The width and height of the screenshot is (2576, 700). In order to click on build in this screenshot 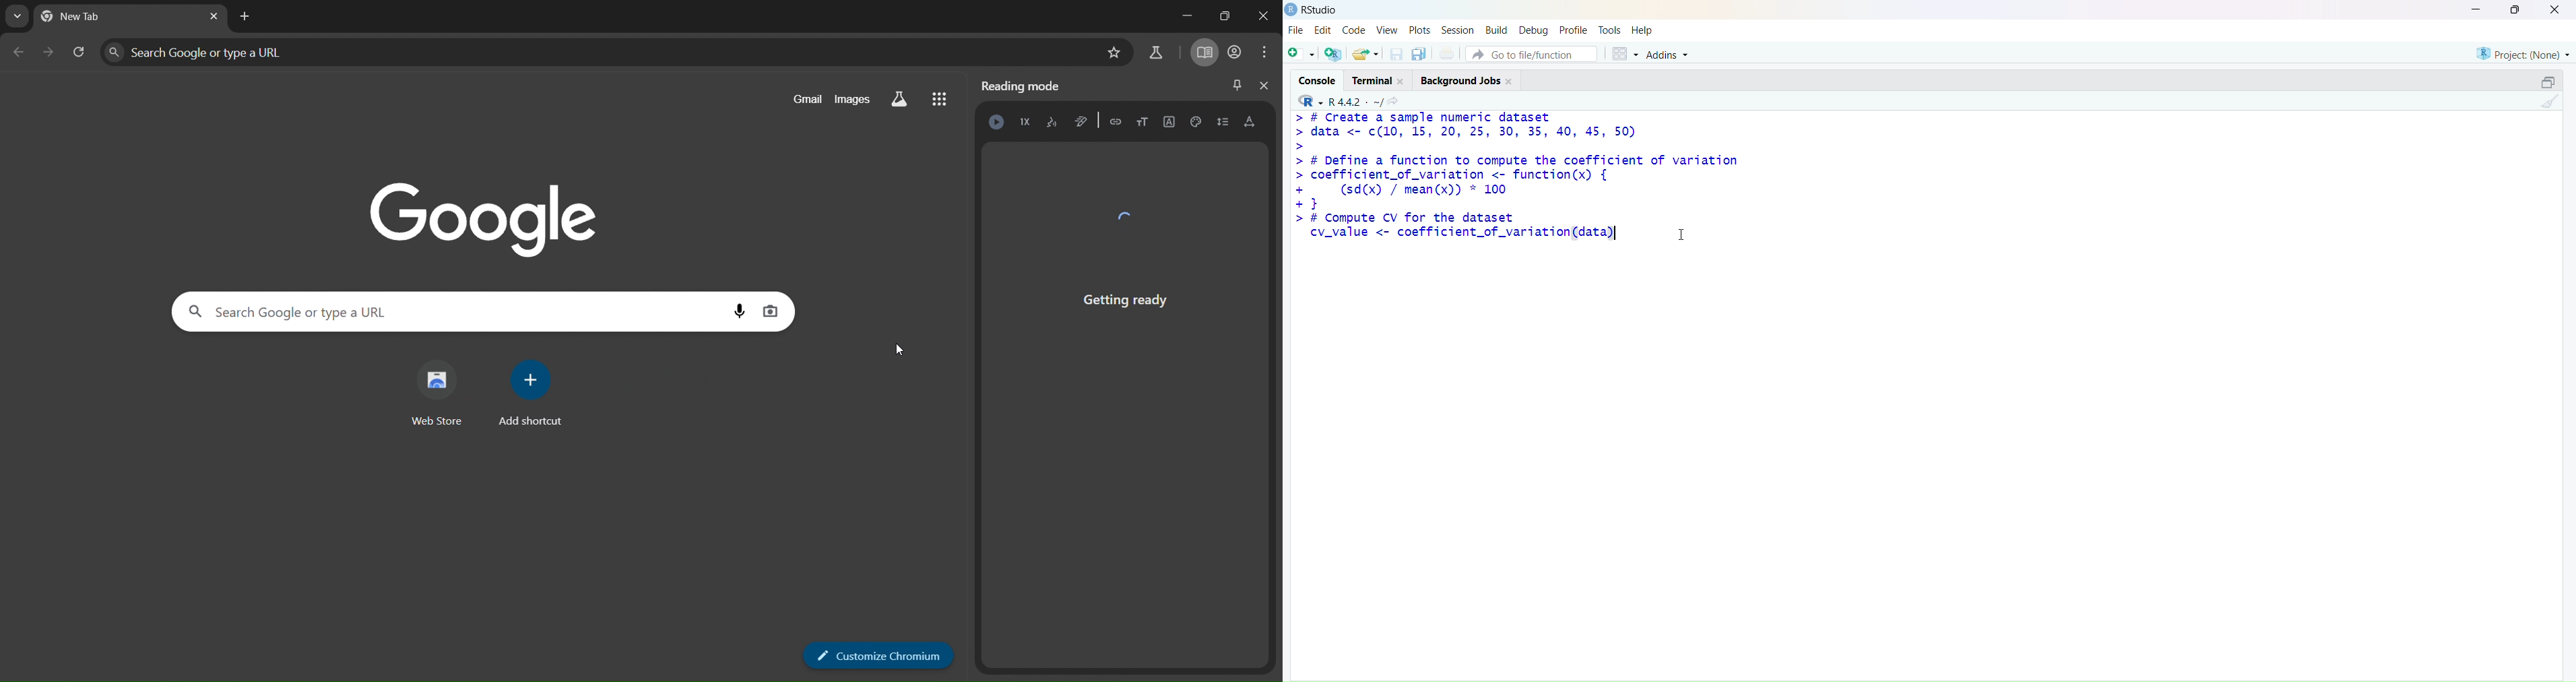, I will do `click(1496, 30)`.